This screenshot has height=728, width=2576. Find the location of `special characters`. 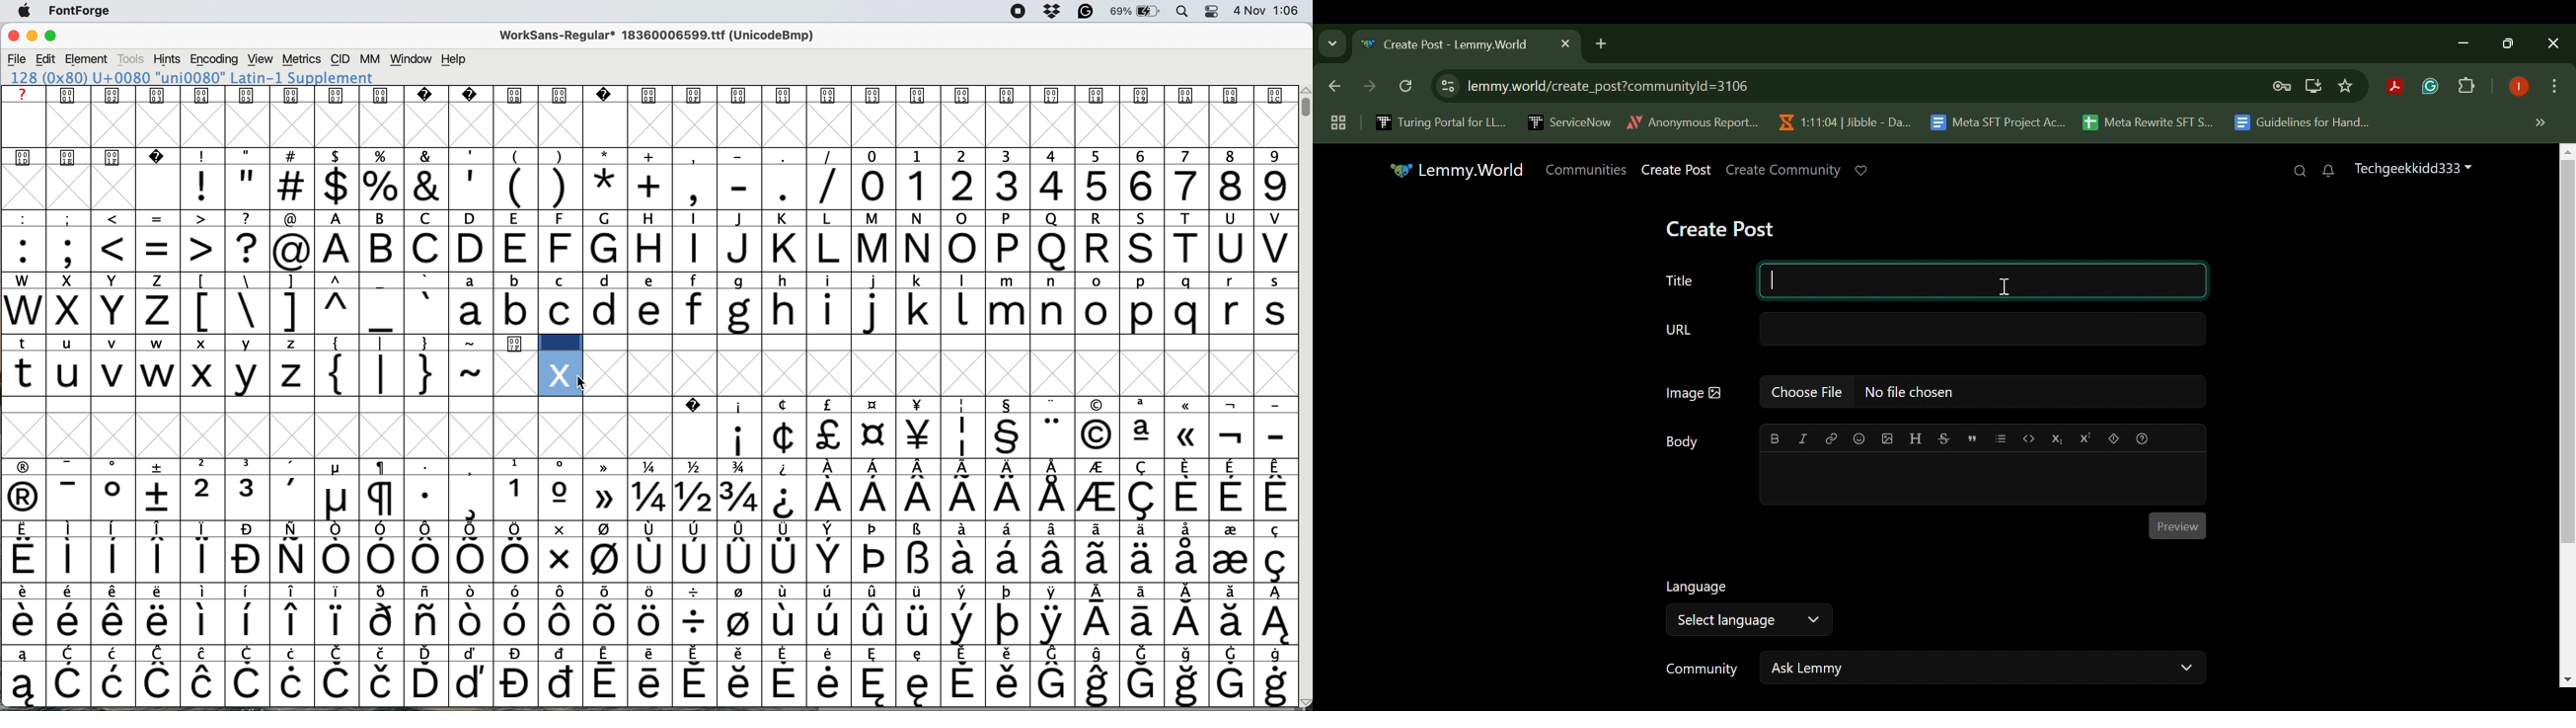

special characters is located at coordinates (648, 498).